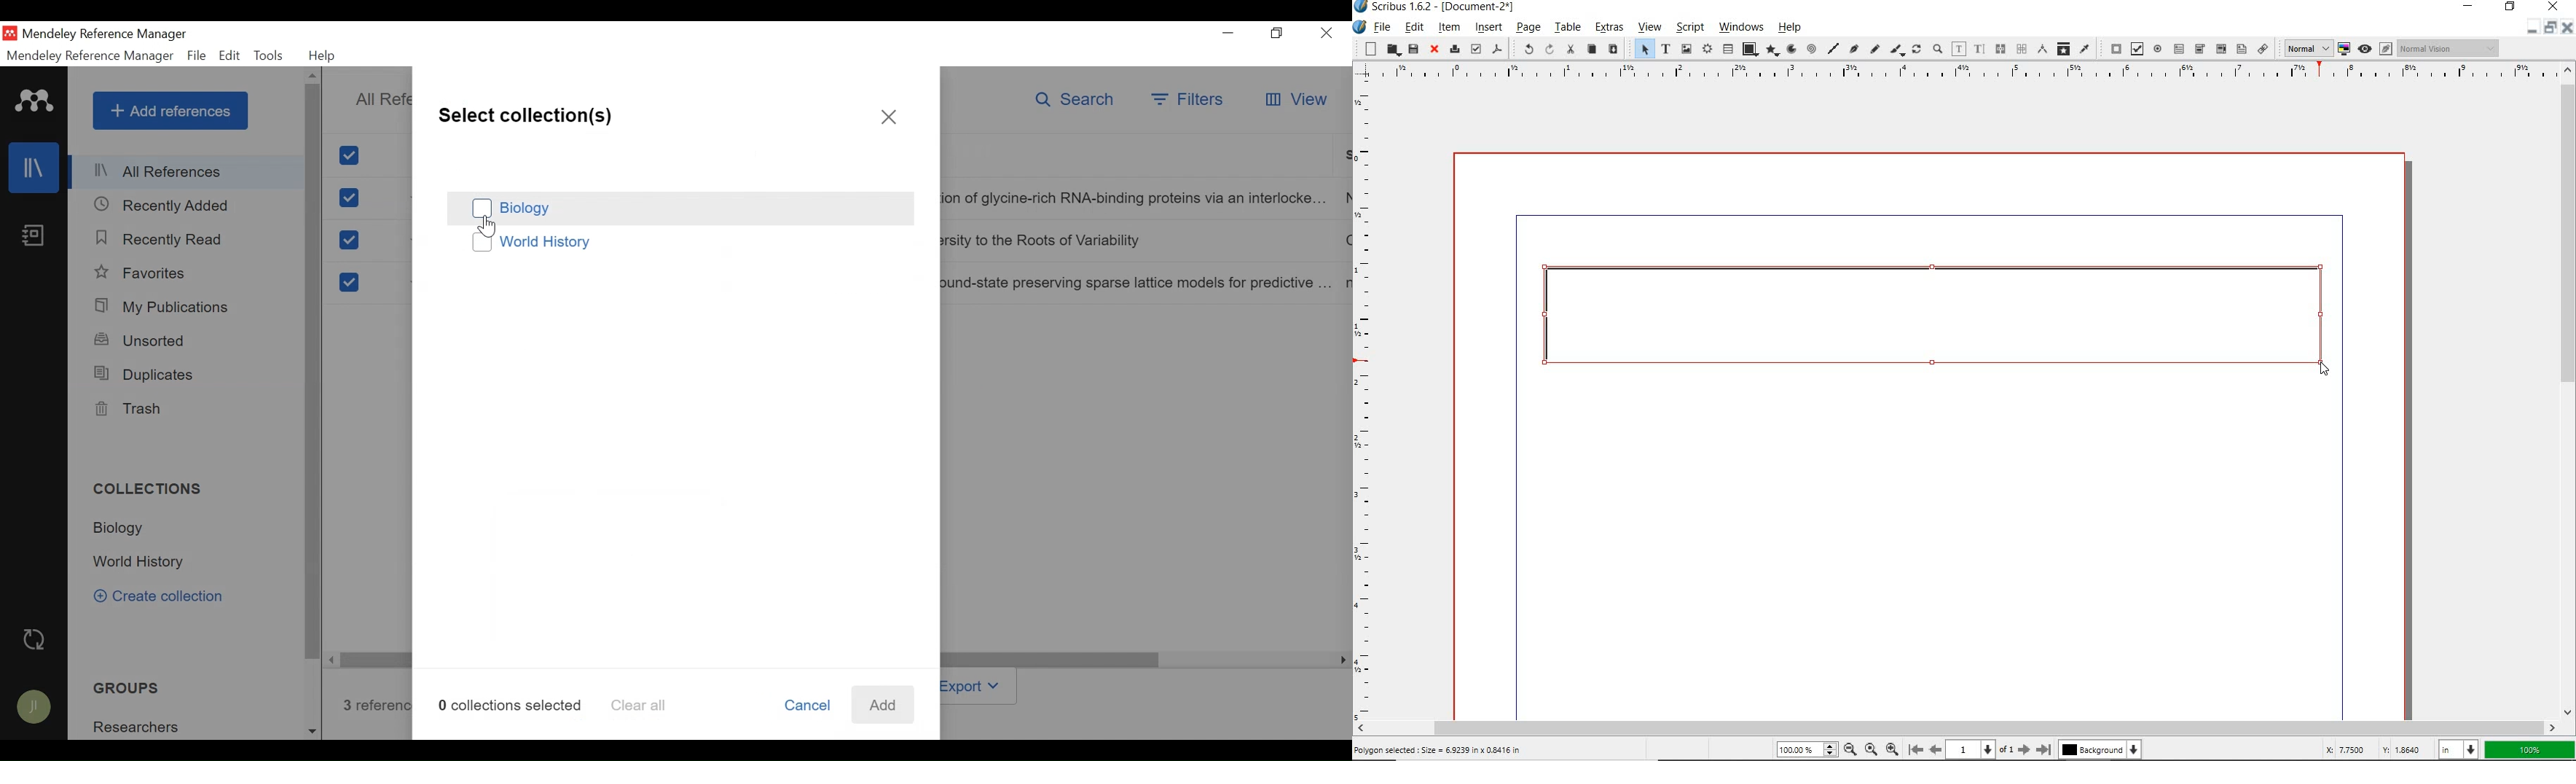 This screenshot has width=2576, height=784. I want to click on freehand line, so click(1874, 50).